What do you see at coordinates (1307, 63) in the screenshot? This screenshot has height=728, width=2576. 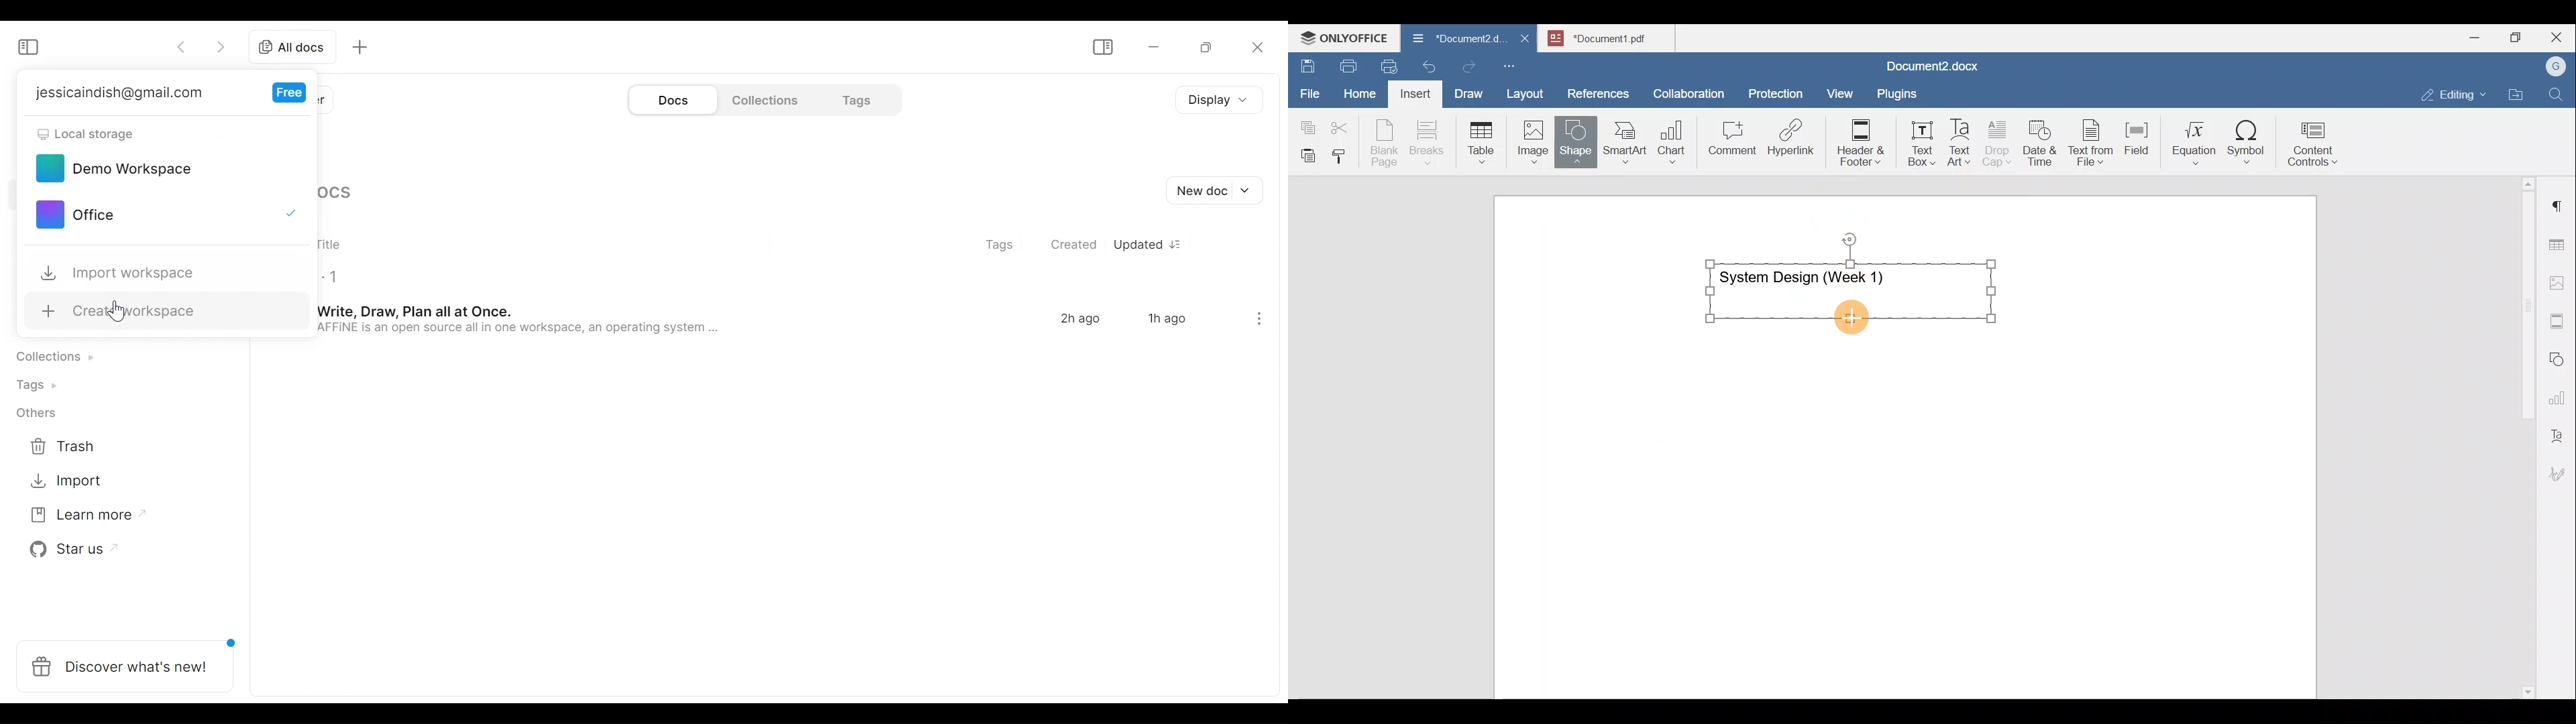 I see `Save` at bounding box center [1307, 63].